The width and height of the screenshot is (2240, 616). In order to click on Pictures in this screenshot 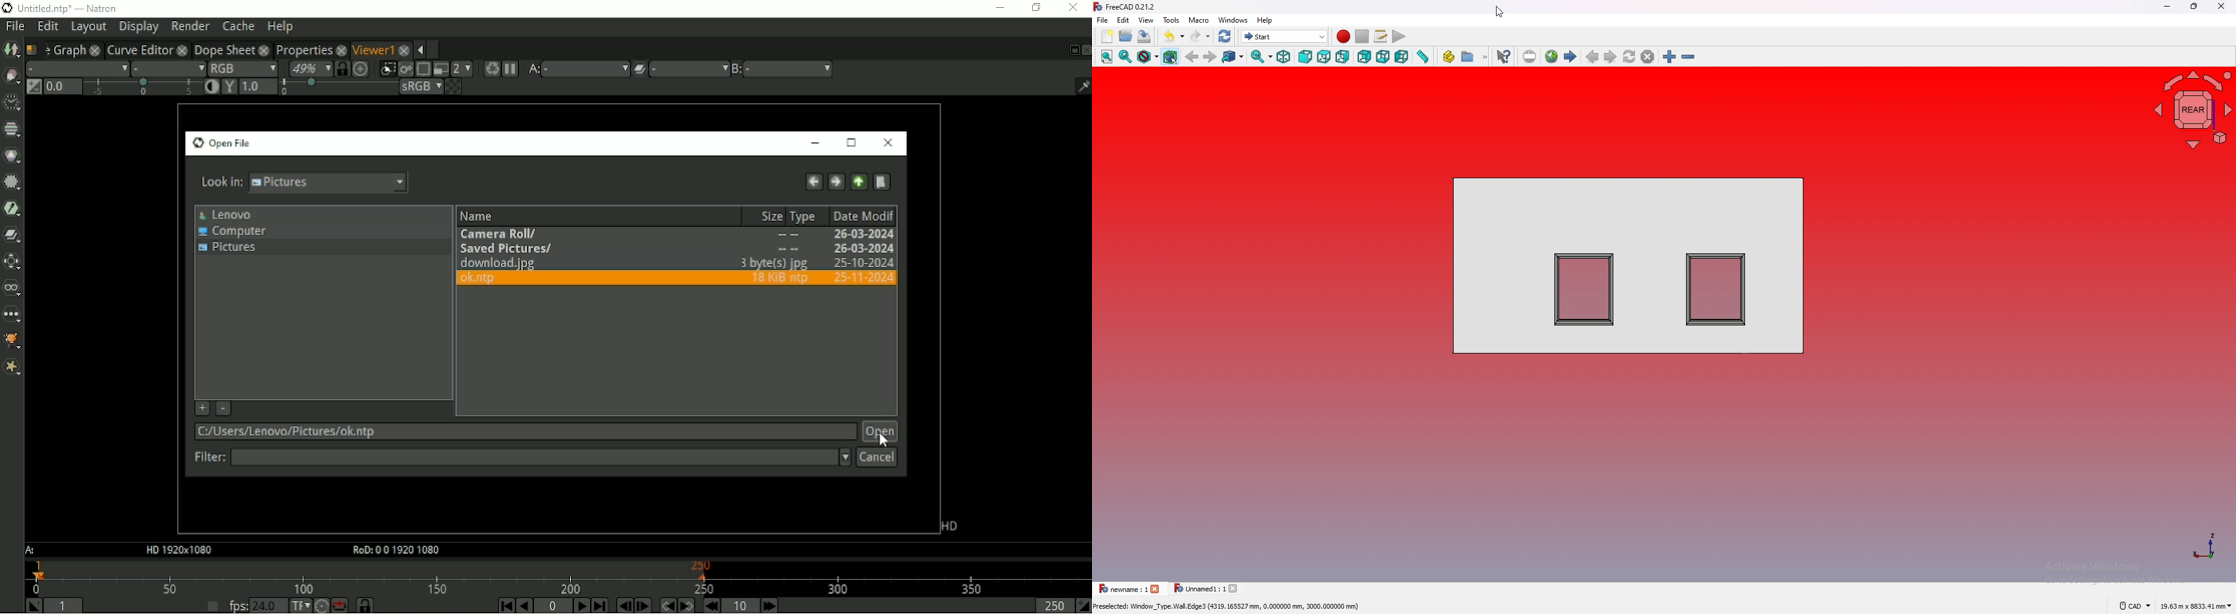, I will do `click(230, 249)`.